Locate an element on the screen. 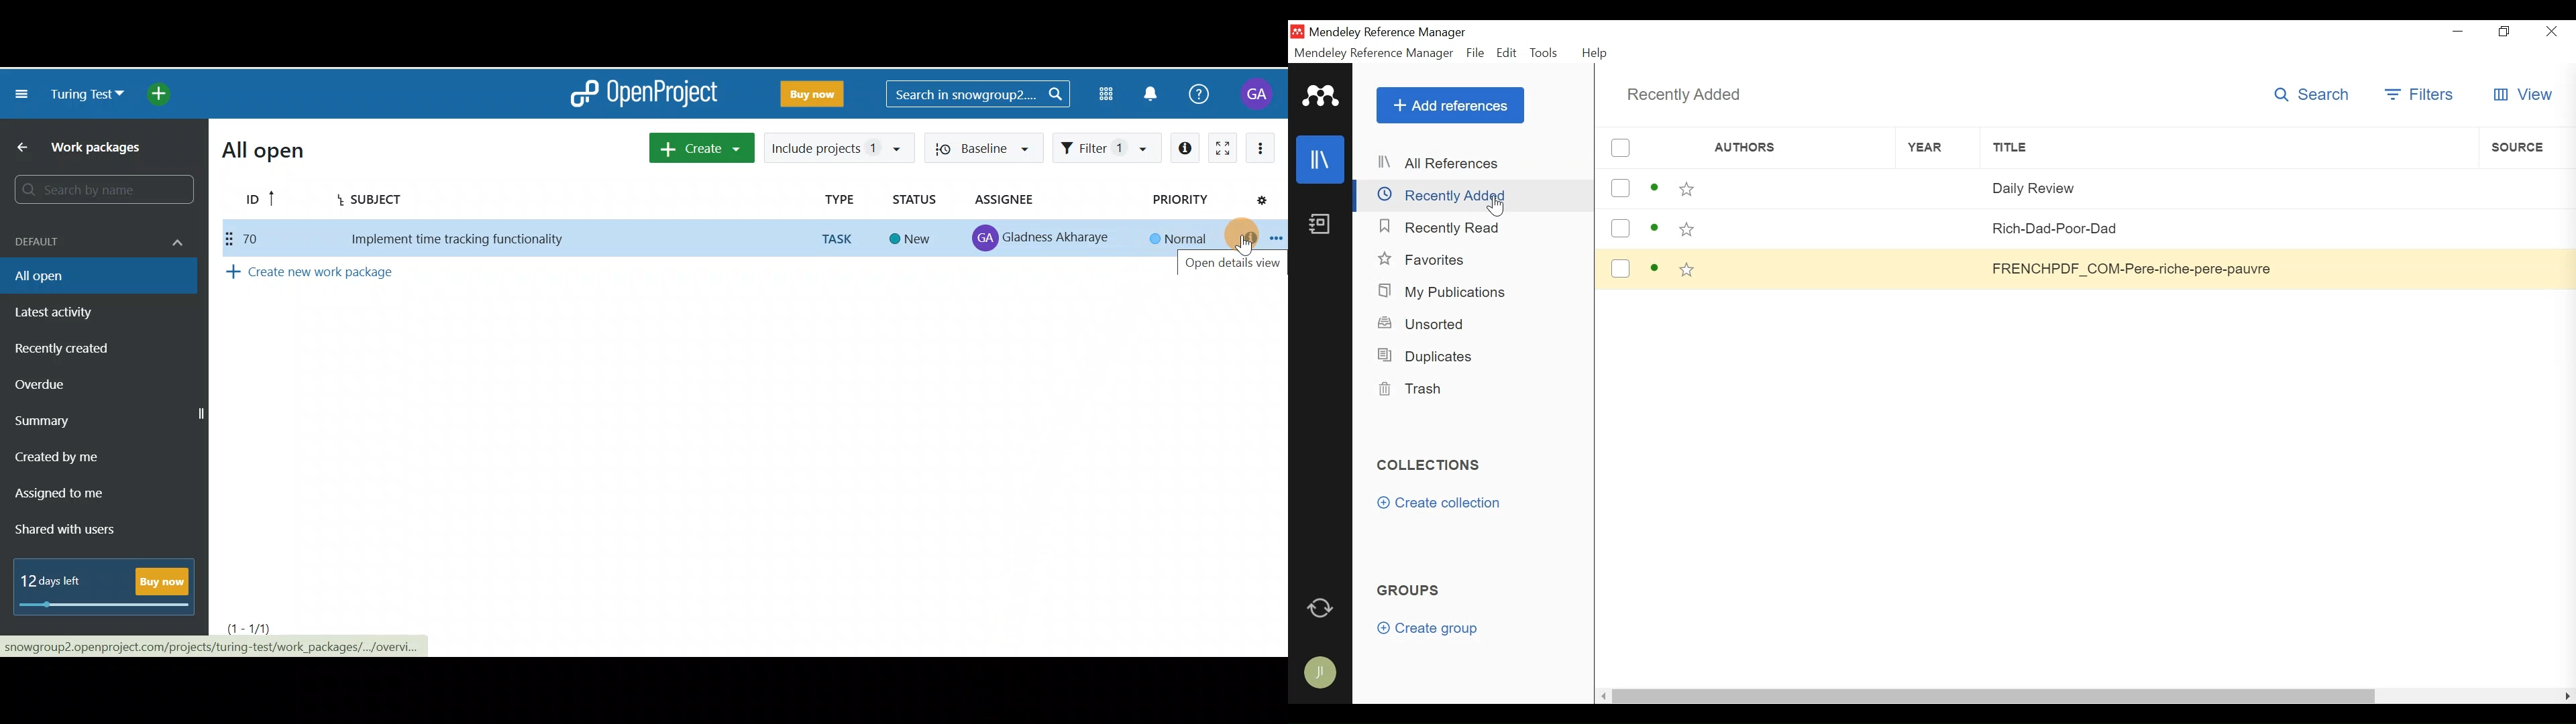 The height and width of the screenshot is (728, 2576). Source is located at coordinates (2527, 147).